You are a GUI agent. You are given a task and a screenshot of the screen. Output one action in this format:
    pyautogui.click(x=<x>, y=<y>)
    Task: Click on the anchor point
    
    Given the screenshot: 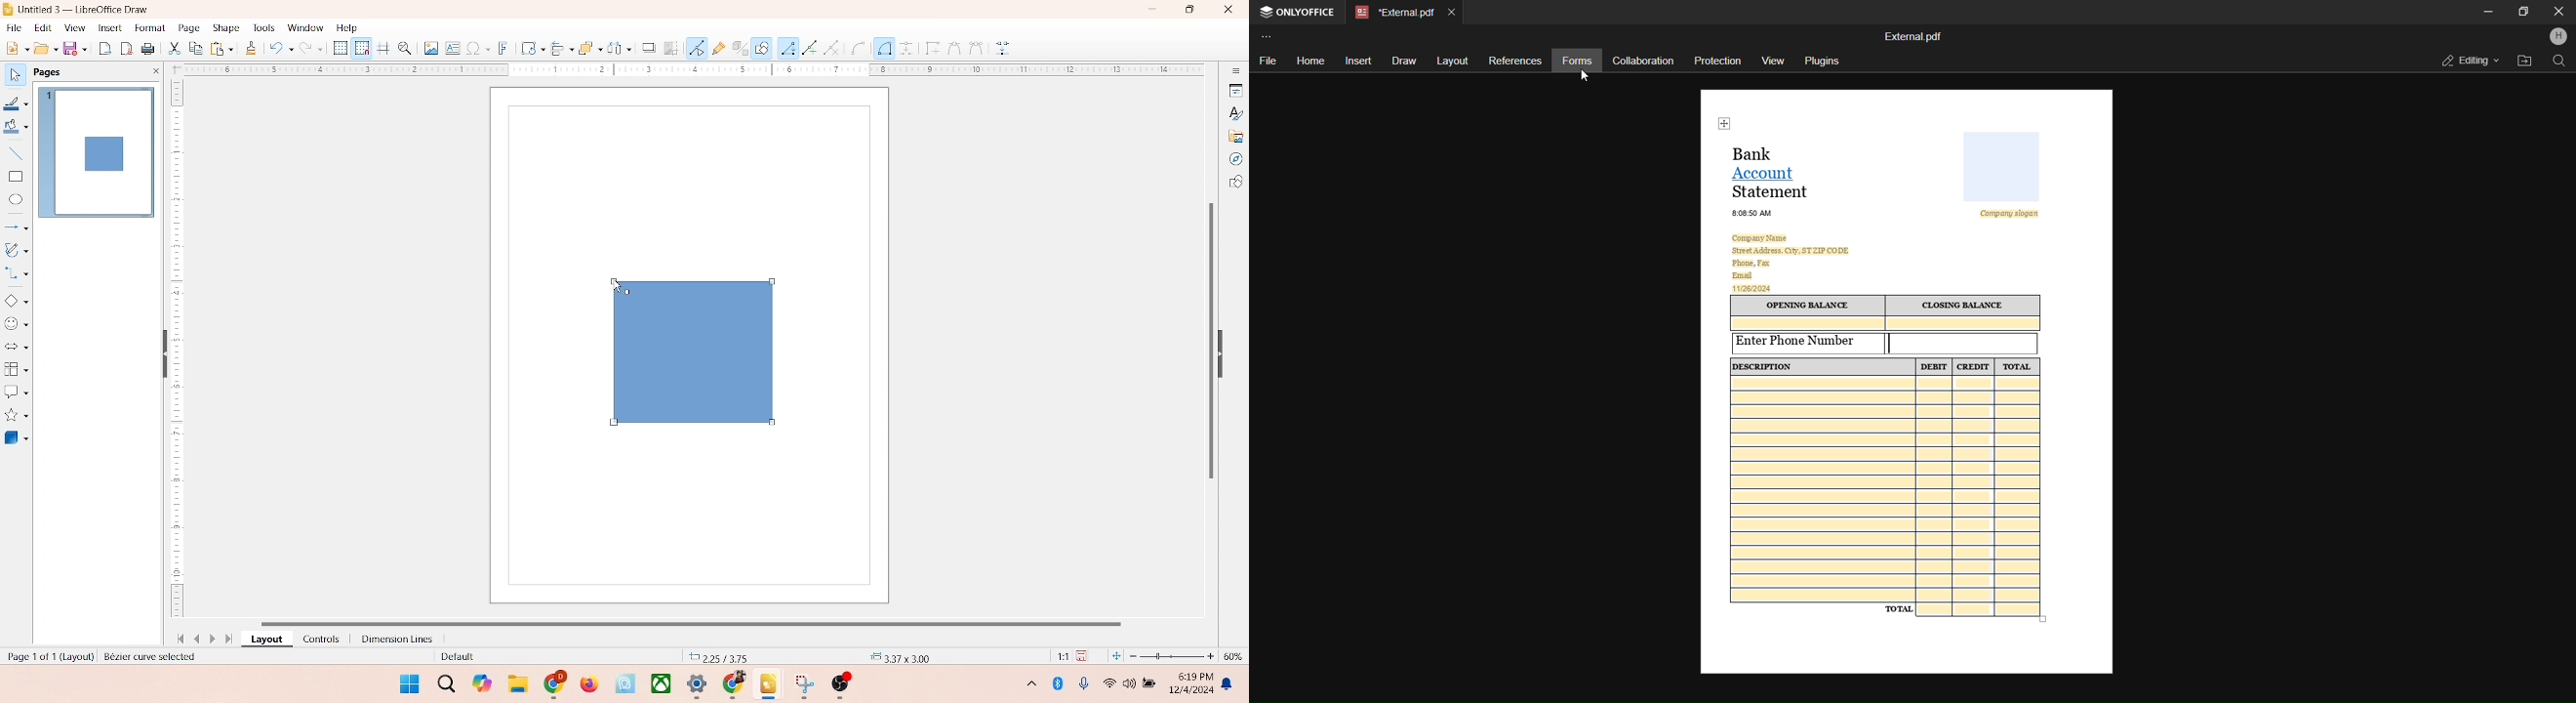 What is the action you would take?
    pyautogui.click(x=898, y=655)
    